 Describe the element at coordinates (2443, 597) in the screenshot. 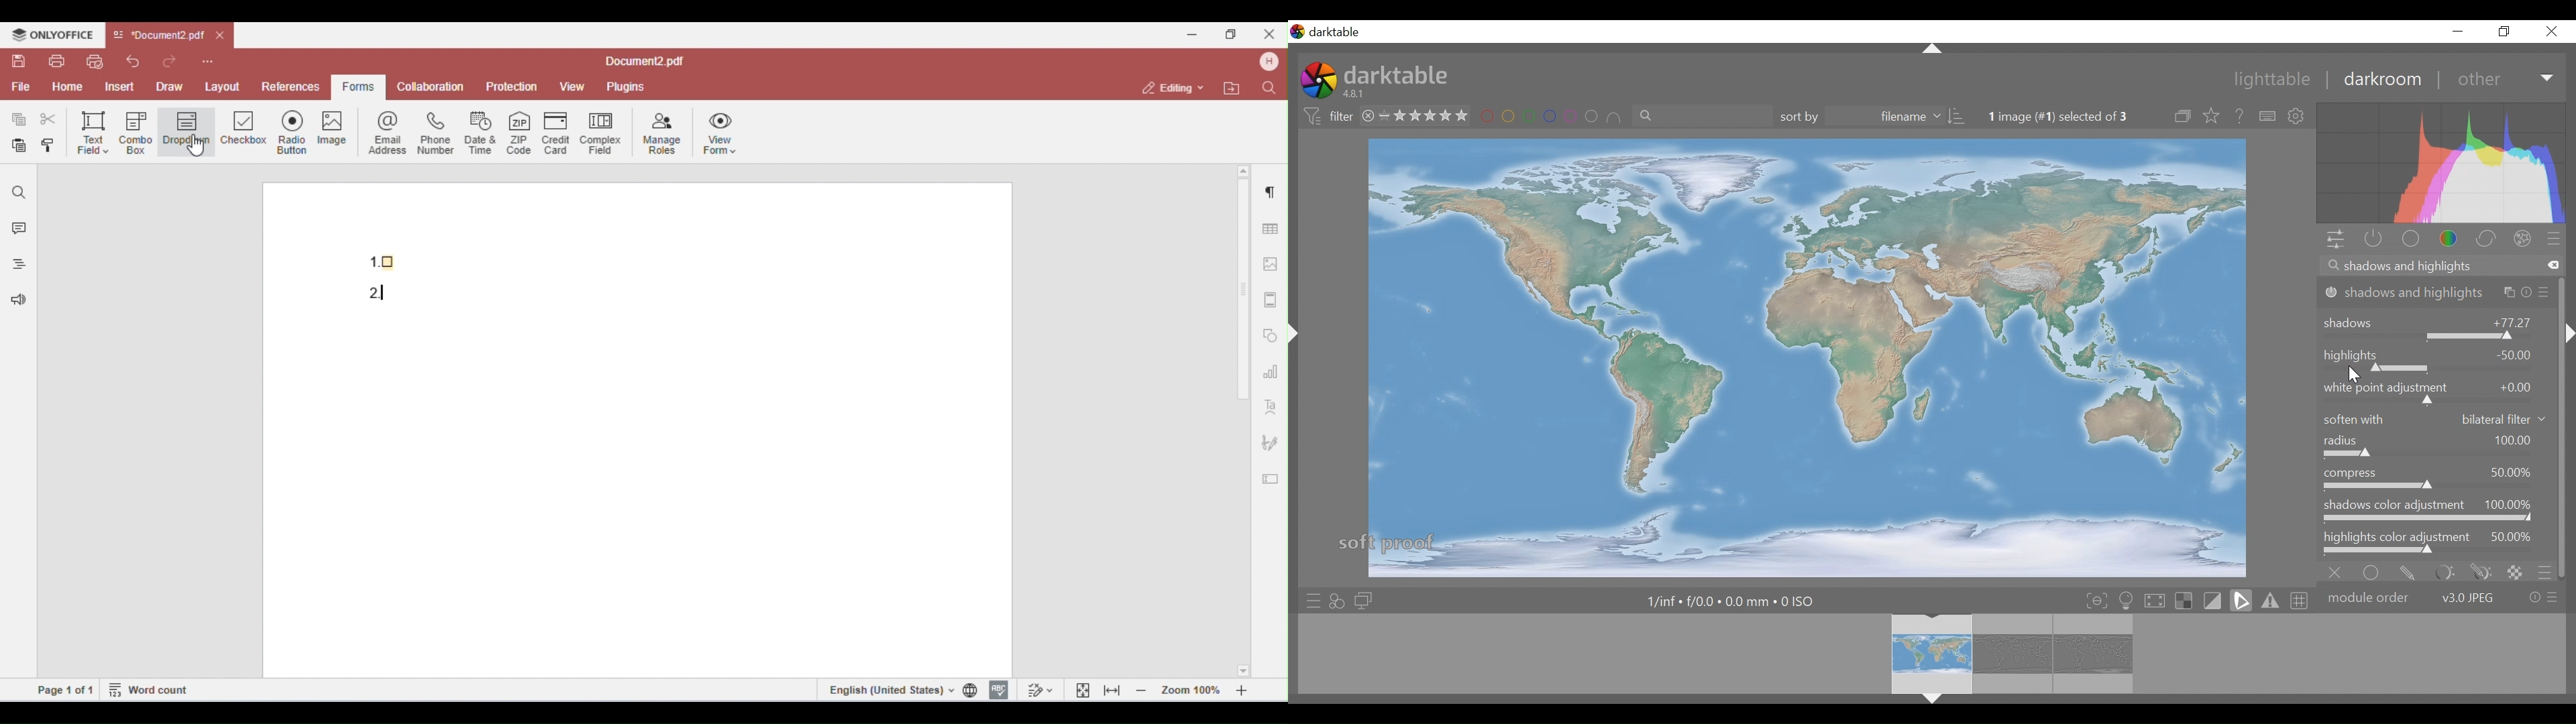

I see `module order` at that location.